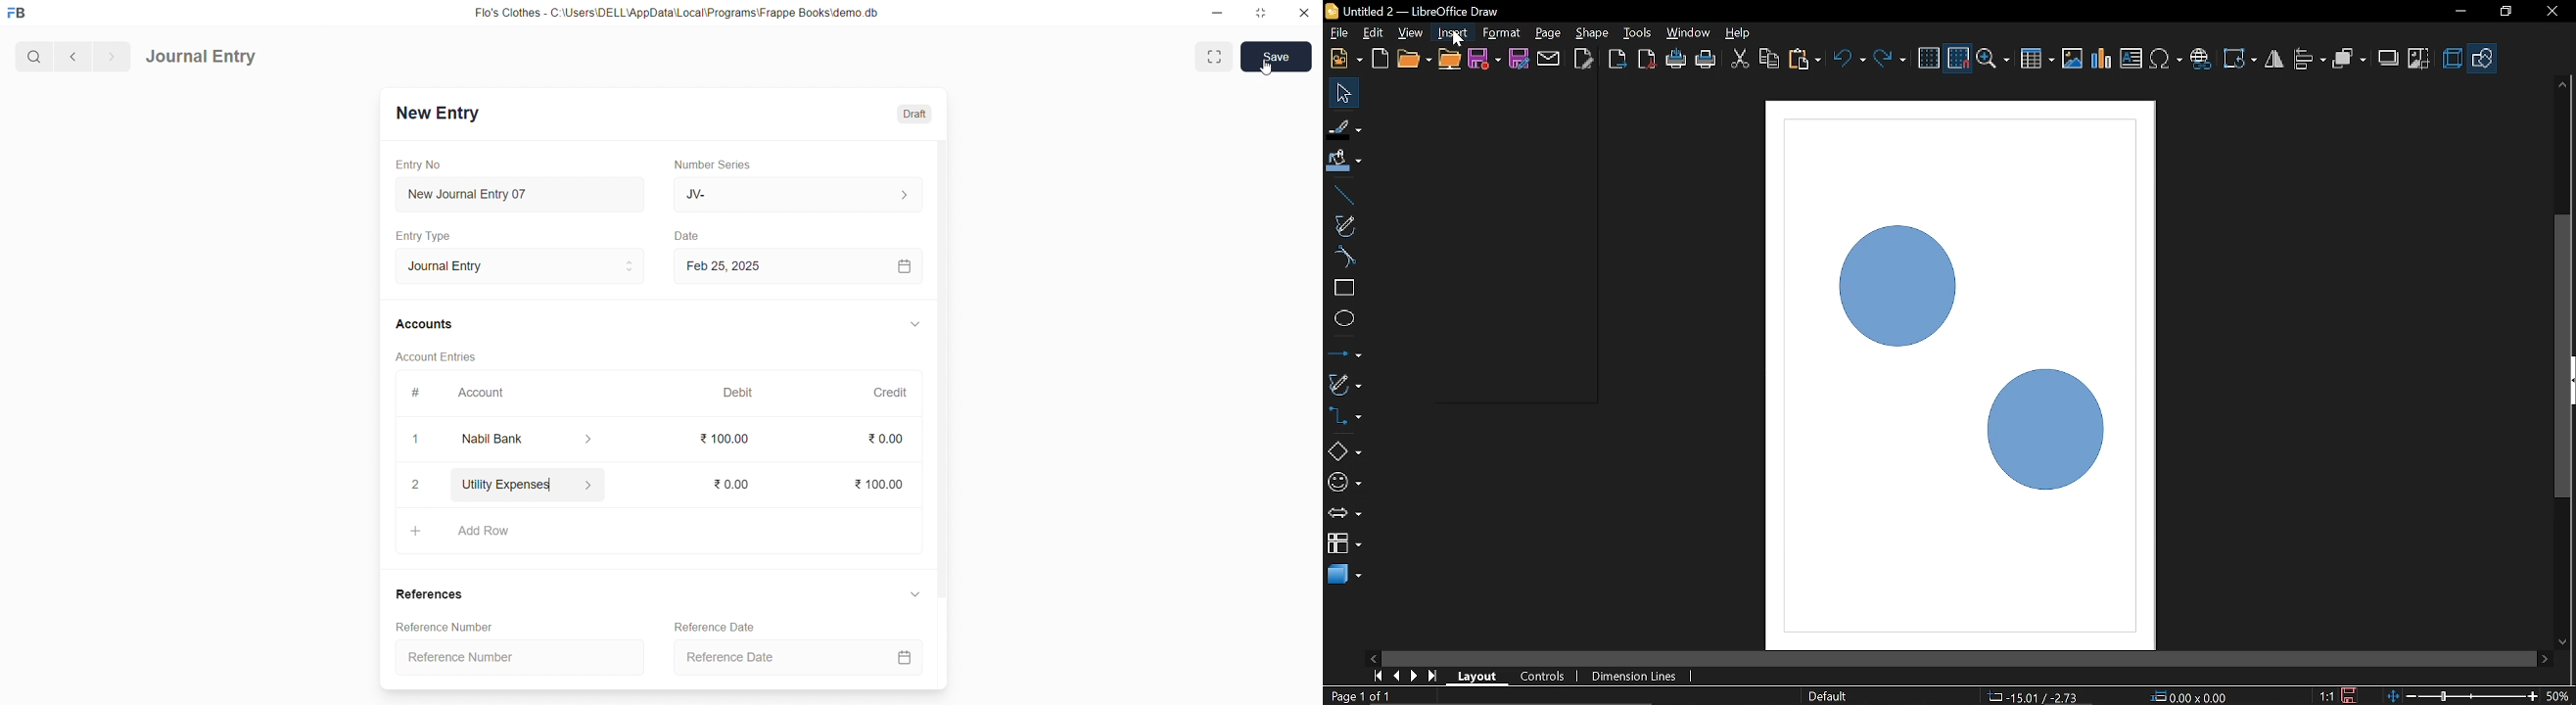  I want to click on Page, so click(1547, 33).